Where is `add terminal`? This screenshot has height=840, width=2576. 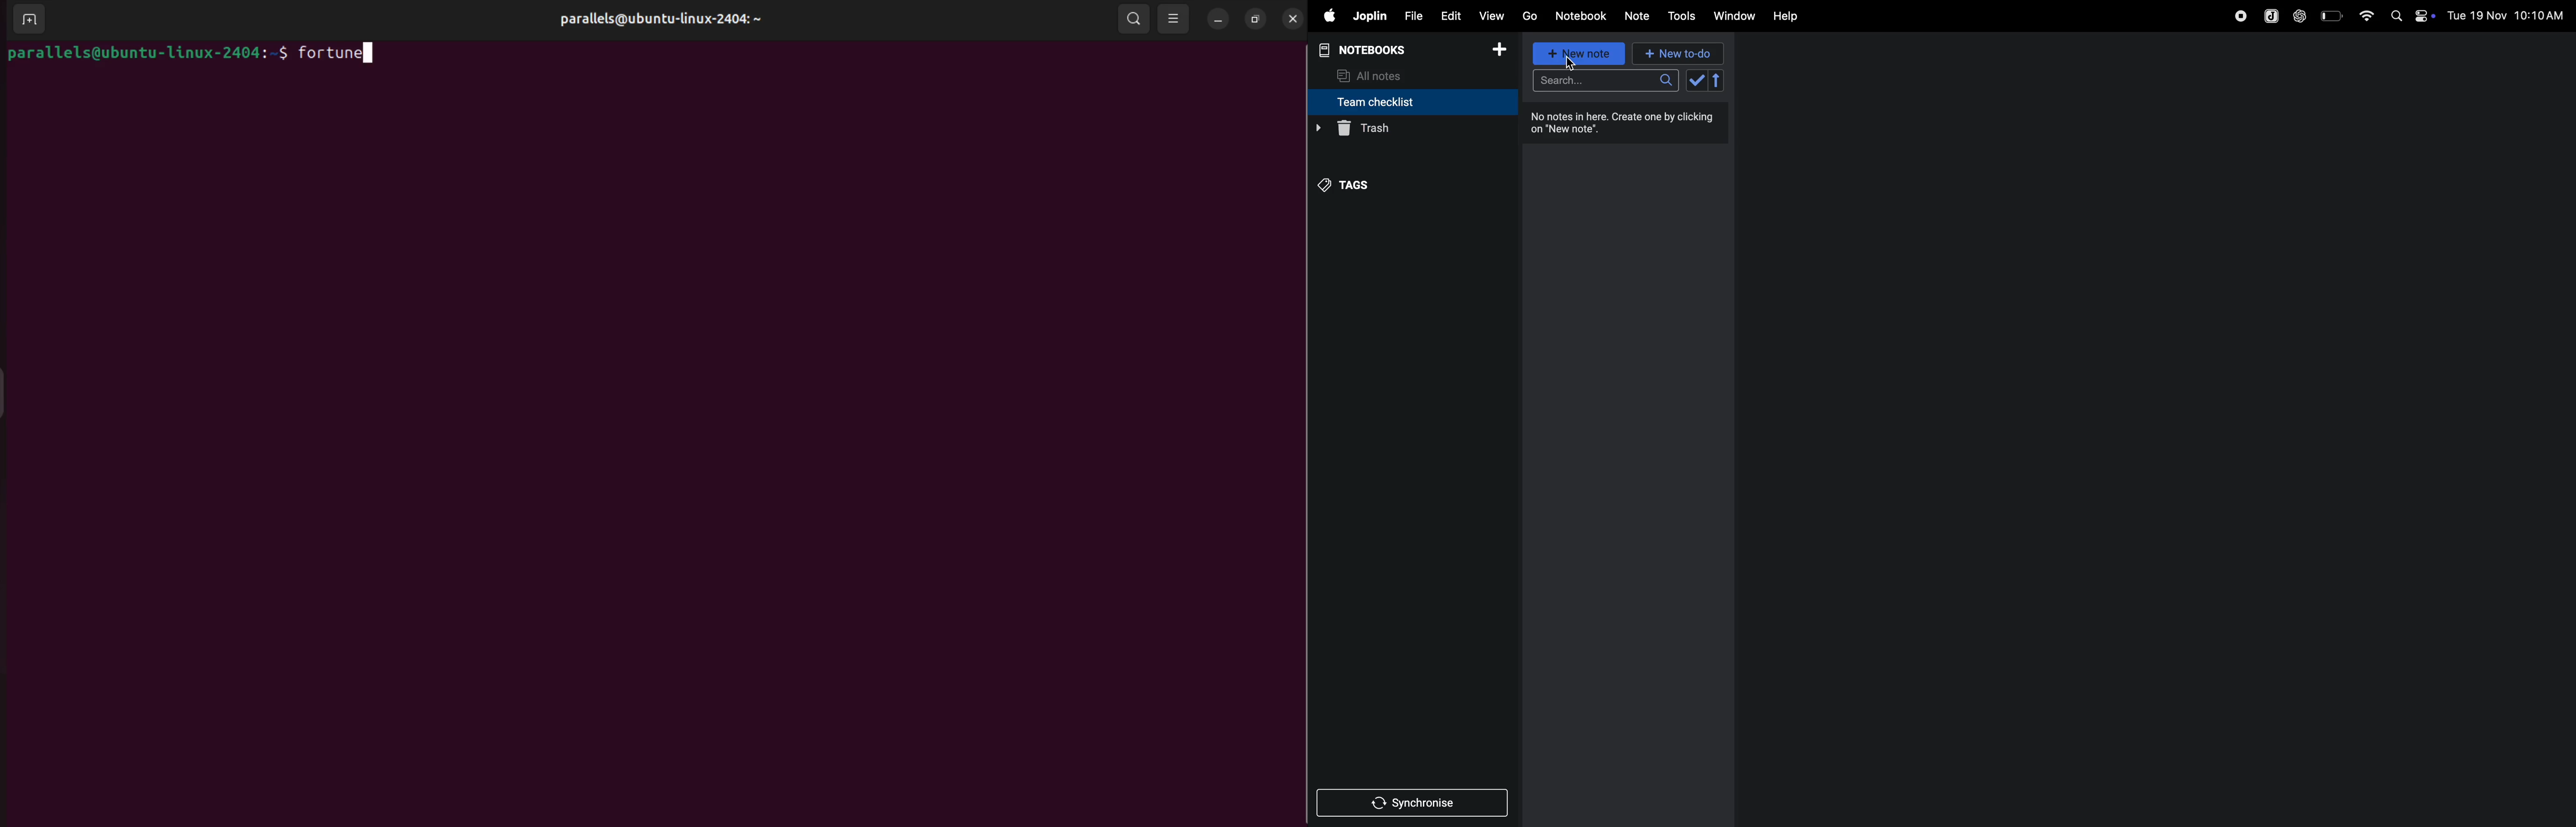 add terminal is located at coordinates (26, 18).